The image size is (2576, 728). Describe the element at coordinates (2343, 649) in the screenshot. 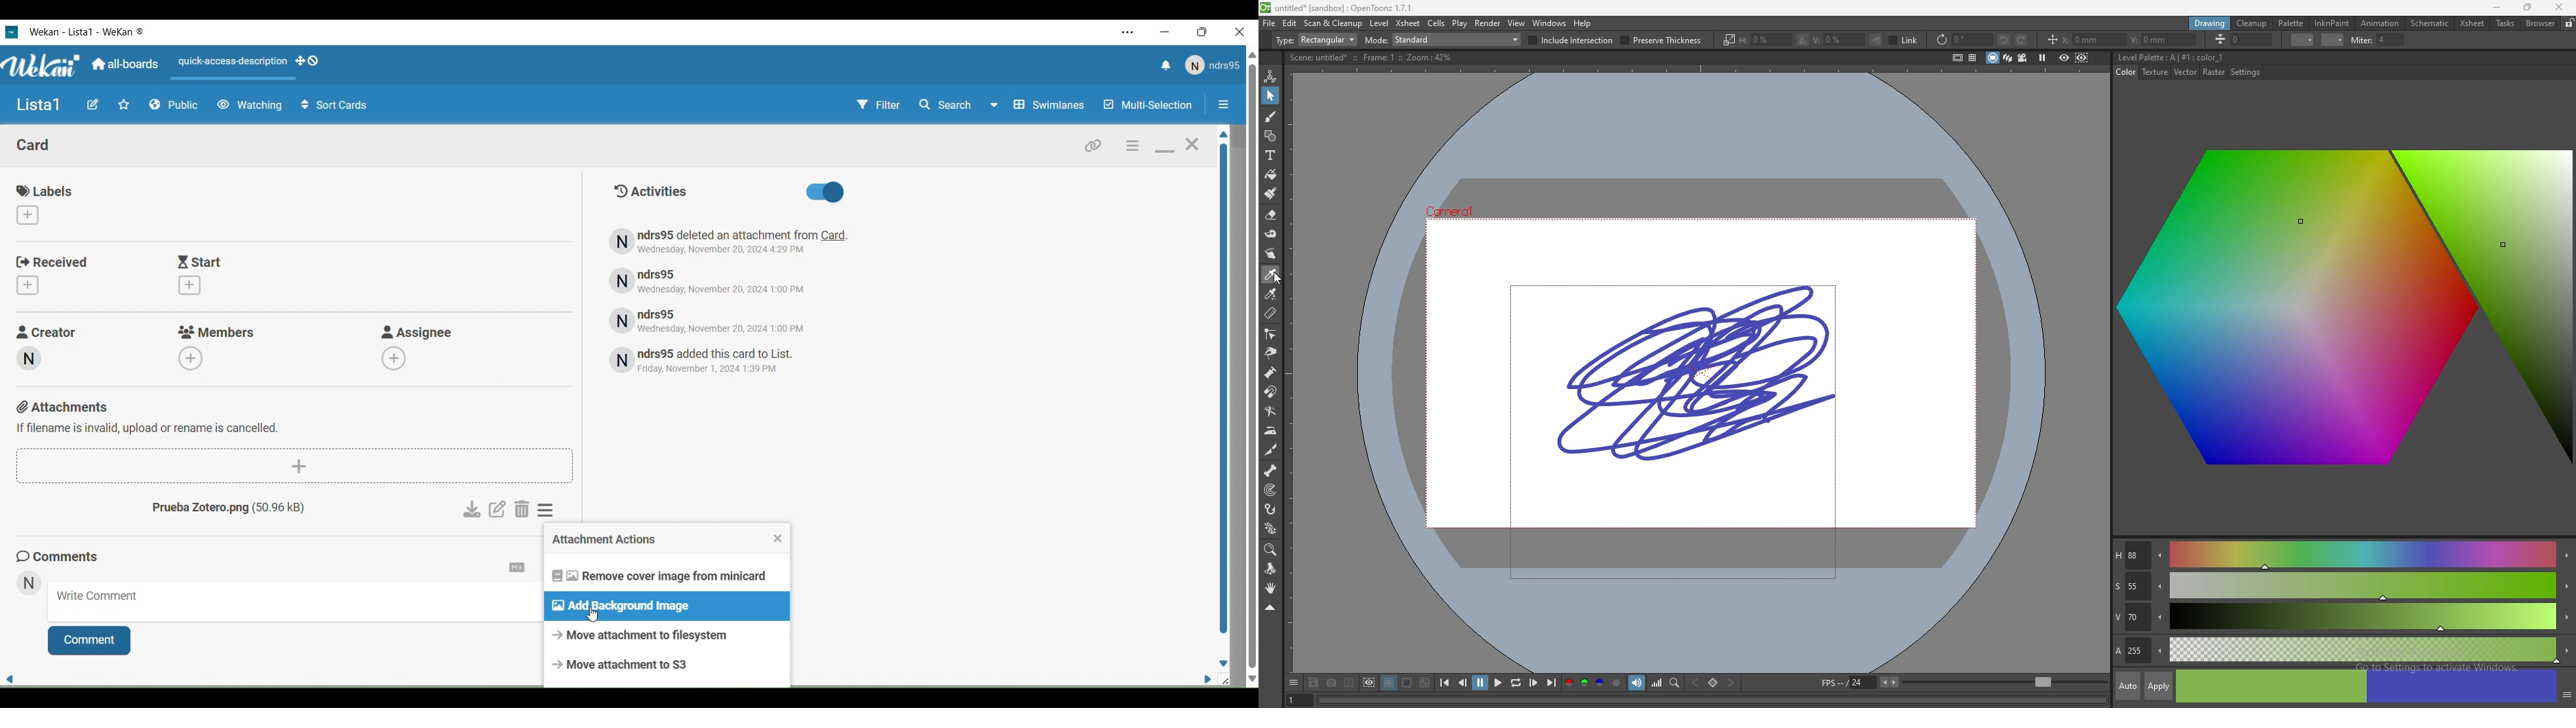

I see `alpha` at that location.